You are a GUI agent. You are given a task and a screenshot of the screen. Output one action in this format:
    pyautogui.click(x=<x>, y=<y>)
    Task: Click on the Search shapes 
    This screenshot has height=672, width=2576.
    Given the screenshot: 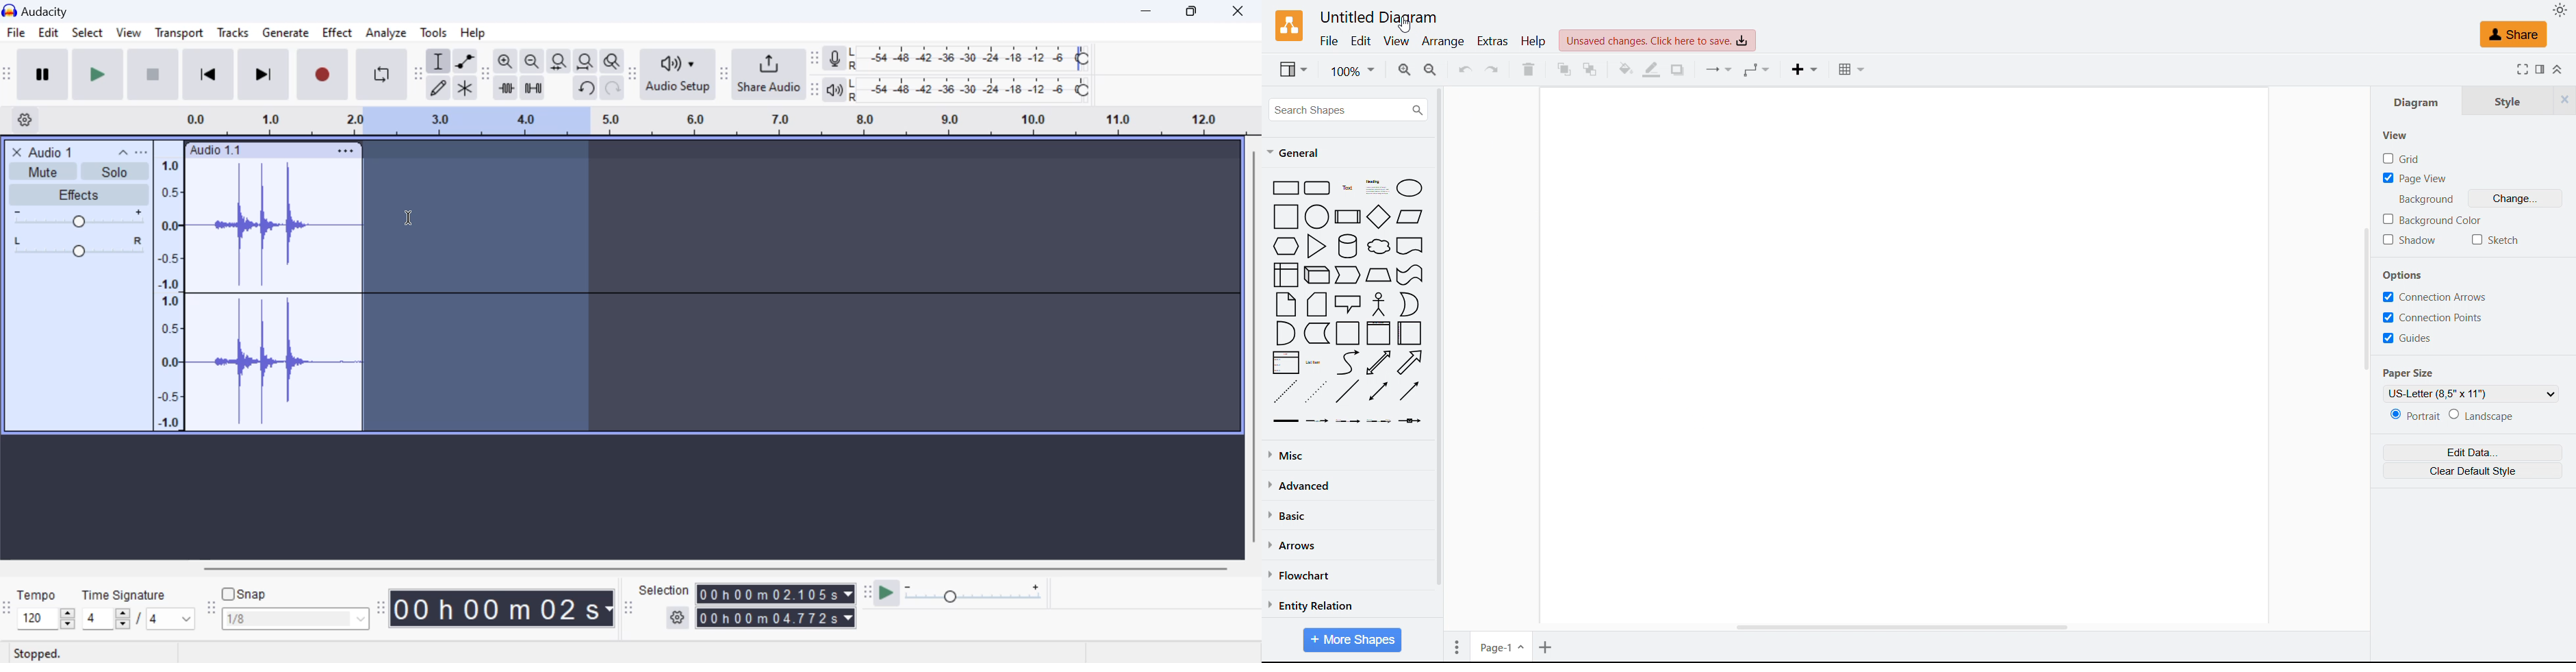 What is the action you would take?
    pyautogui.click(x=1349, y=109)
    